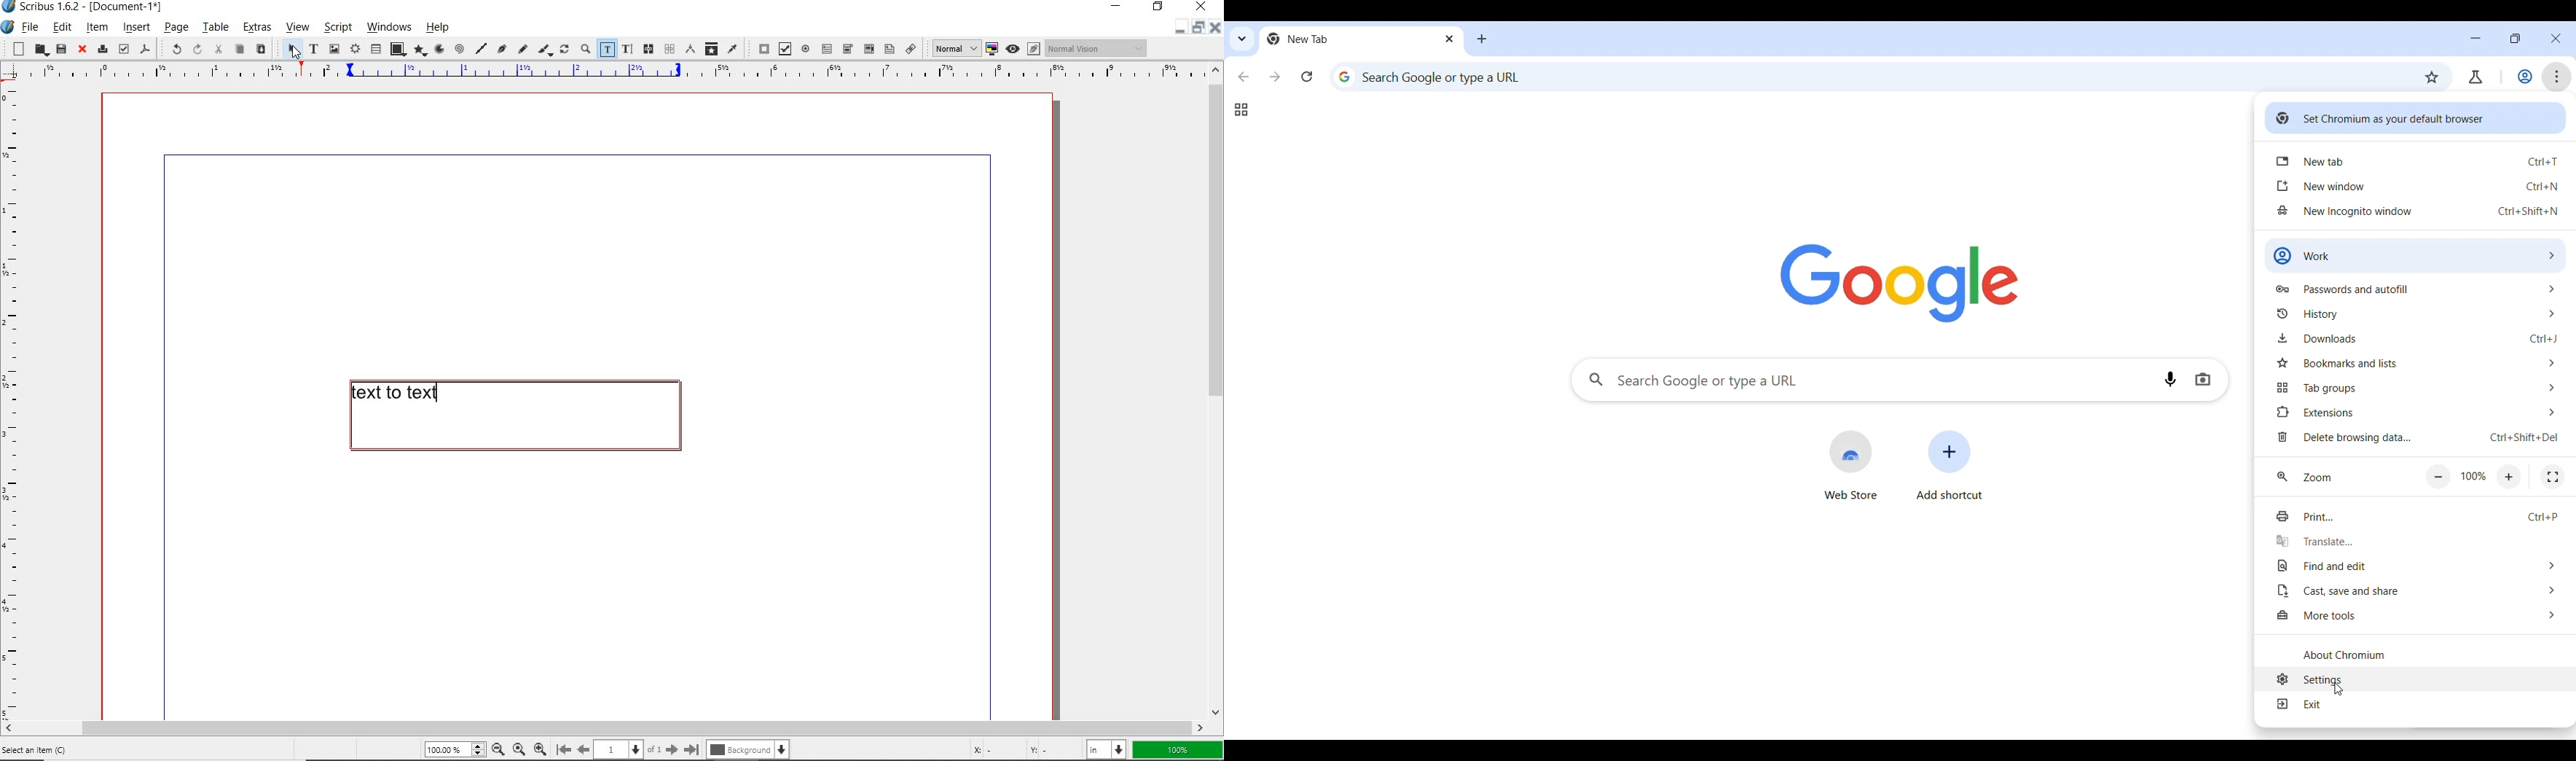 The width and height of the screenshot is (2576, 784). Describe the element at coordinates (1160, 8) in the screenshot. I see `restore` at that location.